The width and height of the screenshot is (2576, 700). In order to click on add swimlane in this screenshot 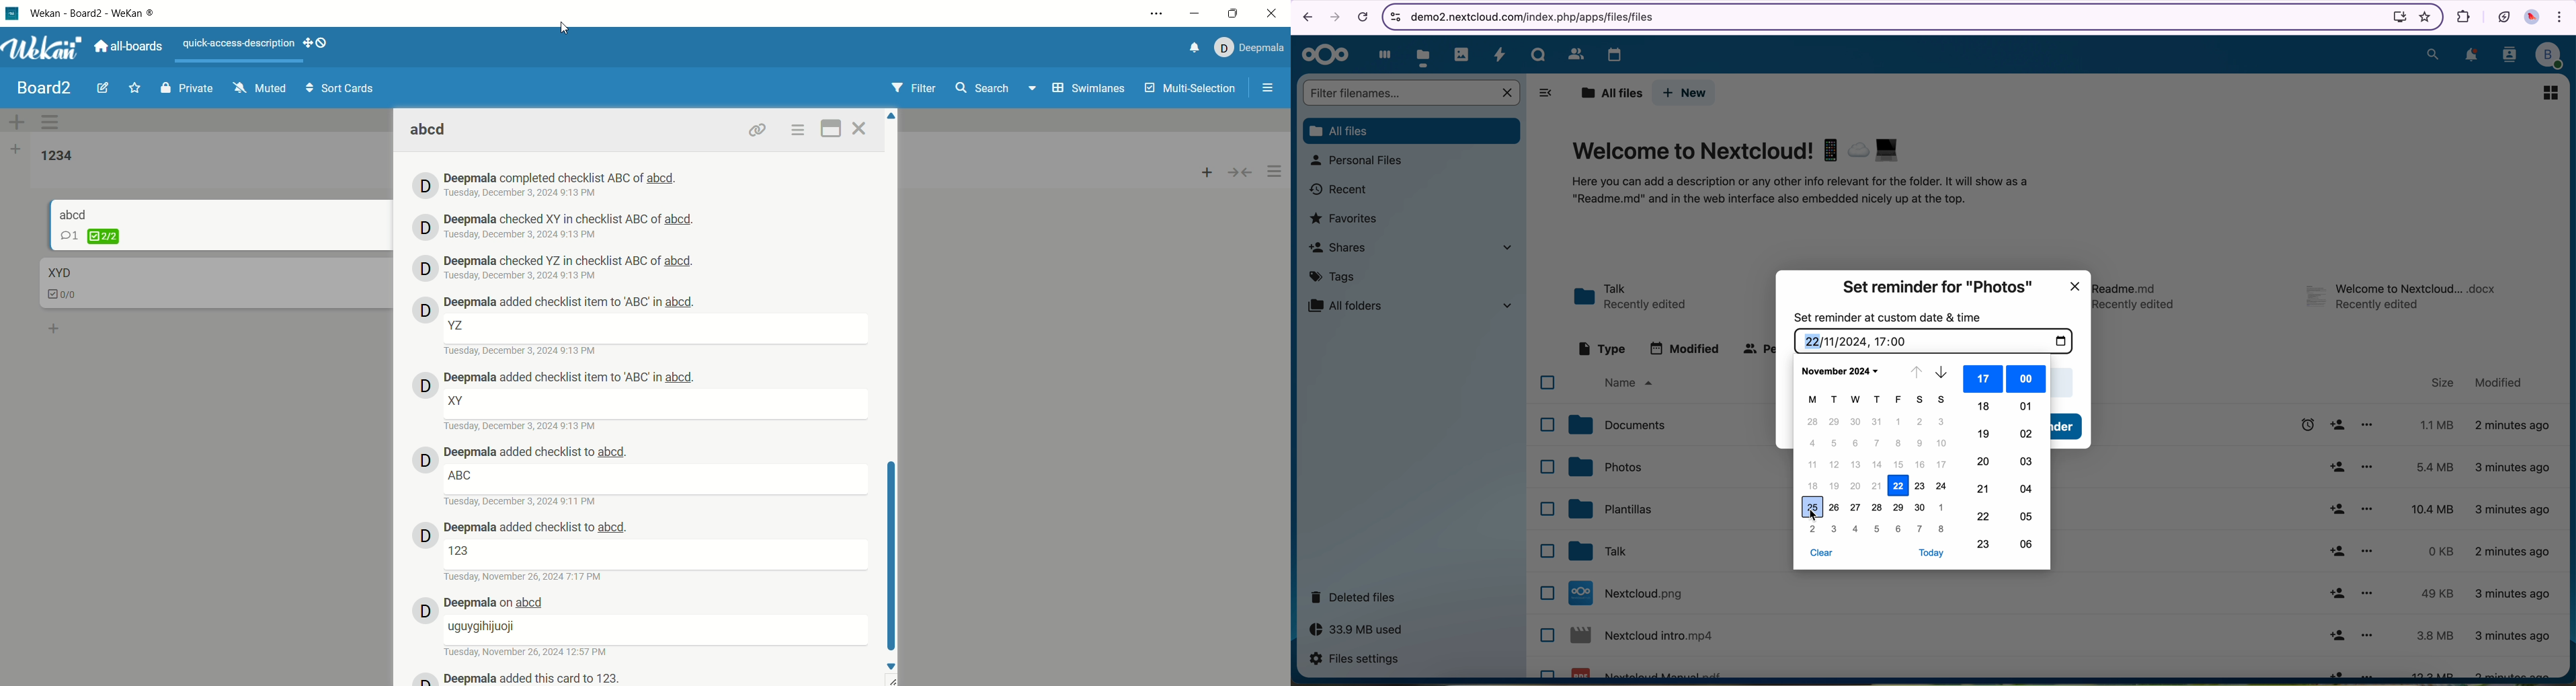, I will do `click(17, 122)`.